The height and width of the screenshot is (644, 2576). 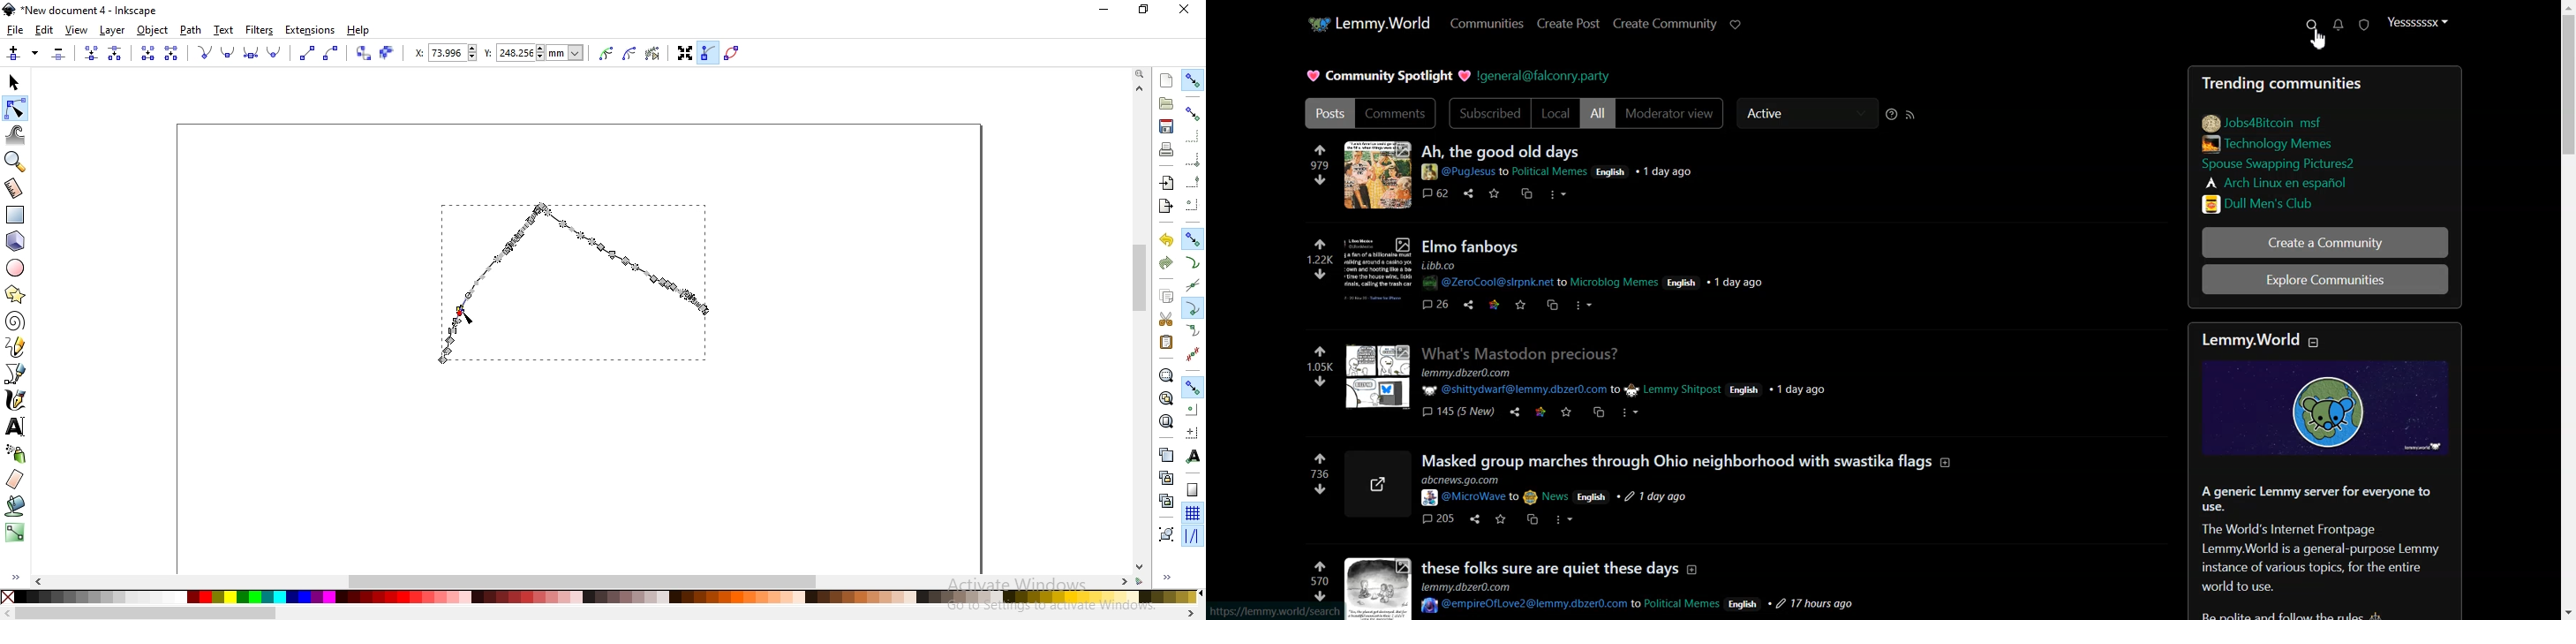 What do you see at coordinates (656, 55) in the screenshot?
I see `show next editable path effect parameter` at bounding box center [656, 55].